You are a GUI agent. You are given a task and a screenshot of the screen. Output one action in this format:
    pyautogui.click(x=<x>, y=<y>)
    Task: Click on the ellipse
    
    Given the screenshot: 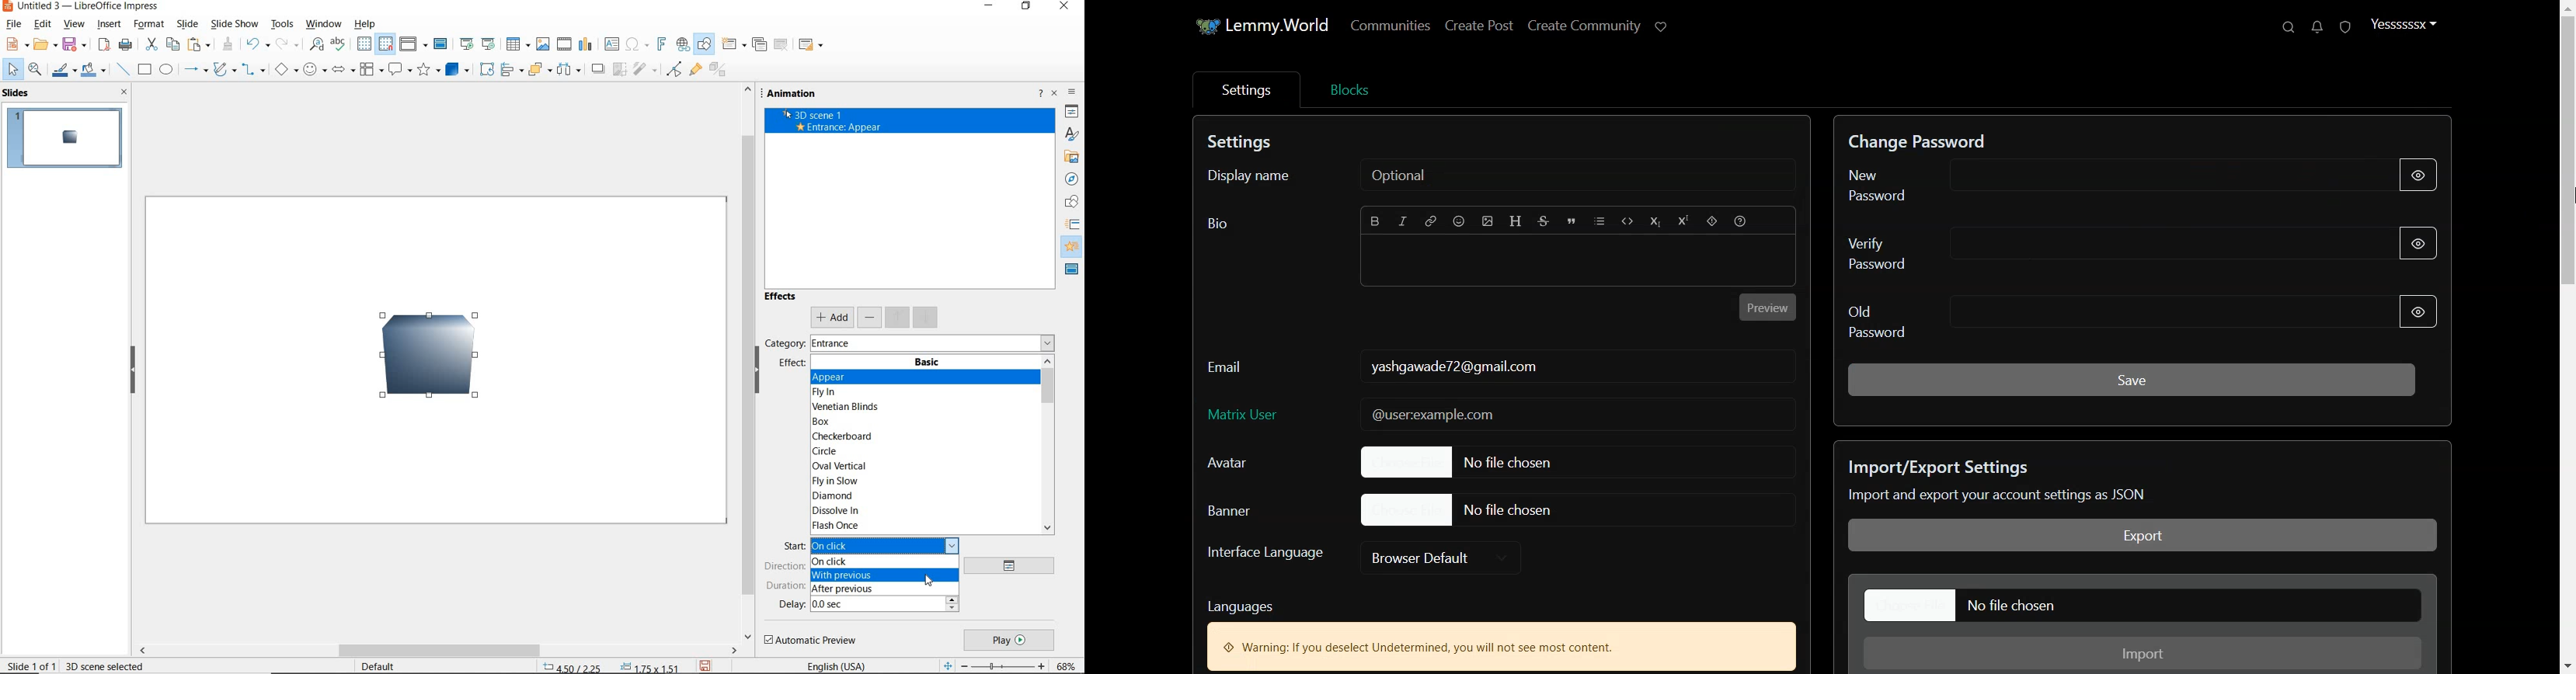 What is the action you would take?
    pyautogui.click(x=166, y=70)
    